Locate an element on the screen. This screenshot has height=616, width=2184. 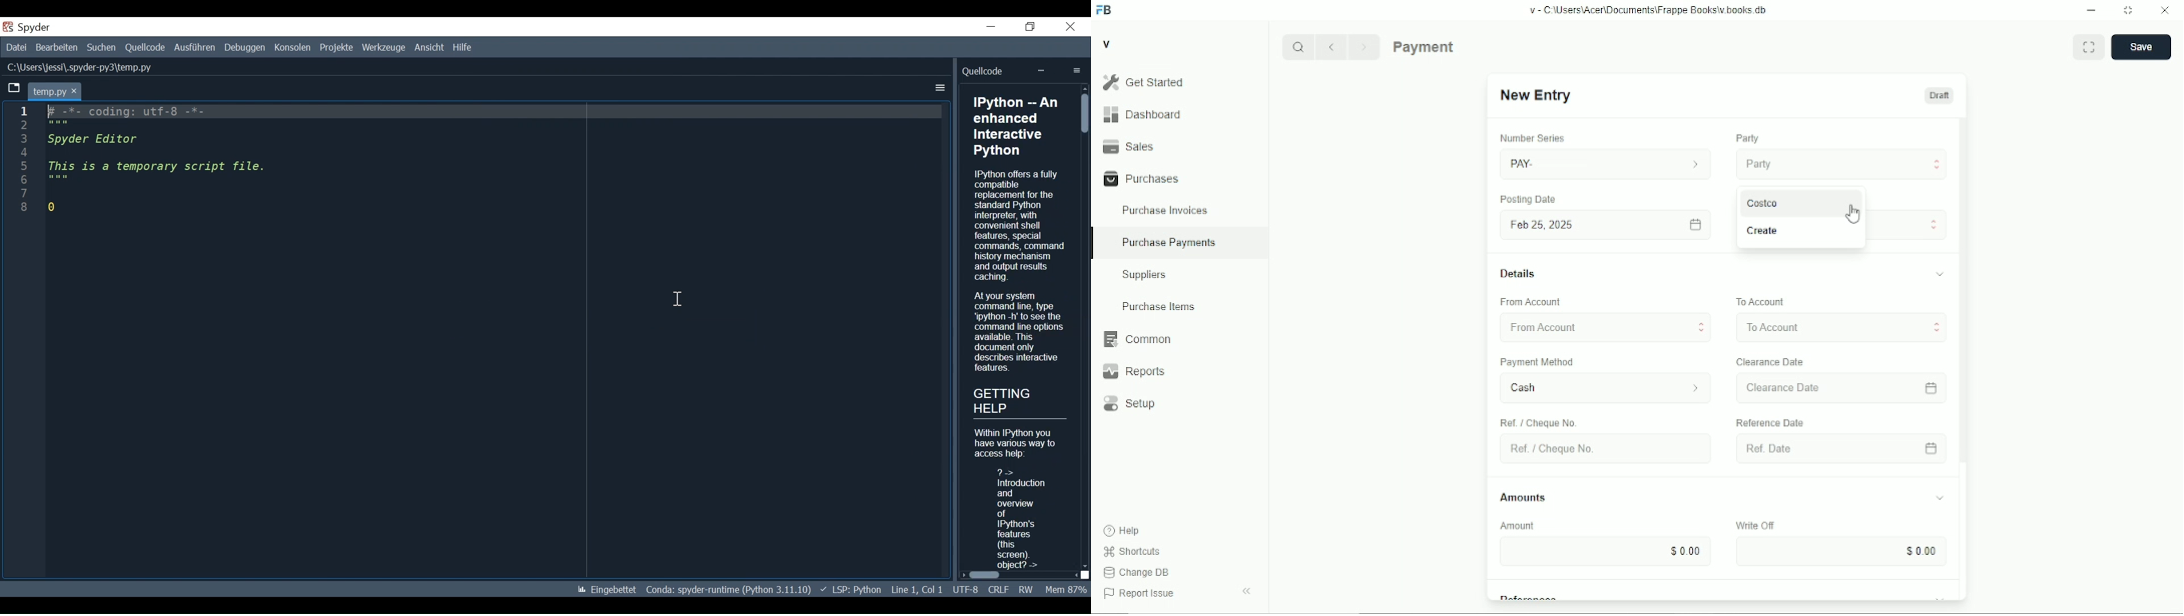
Ret. Choque No. is located at coordinates (1600, 449).